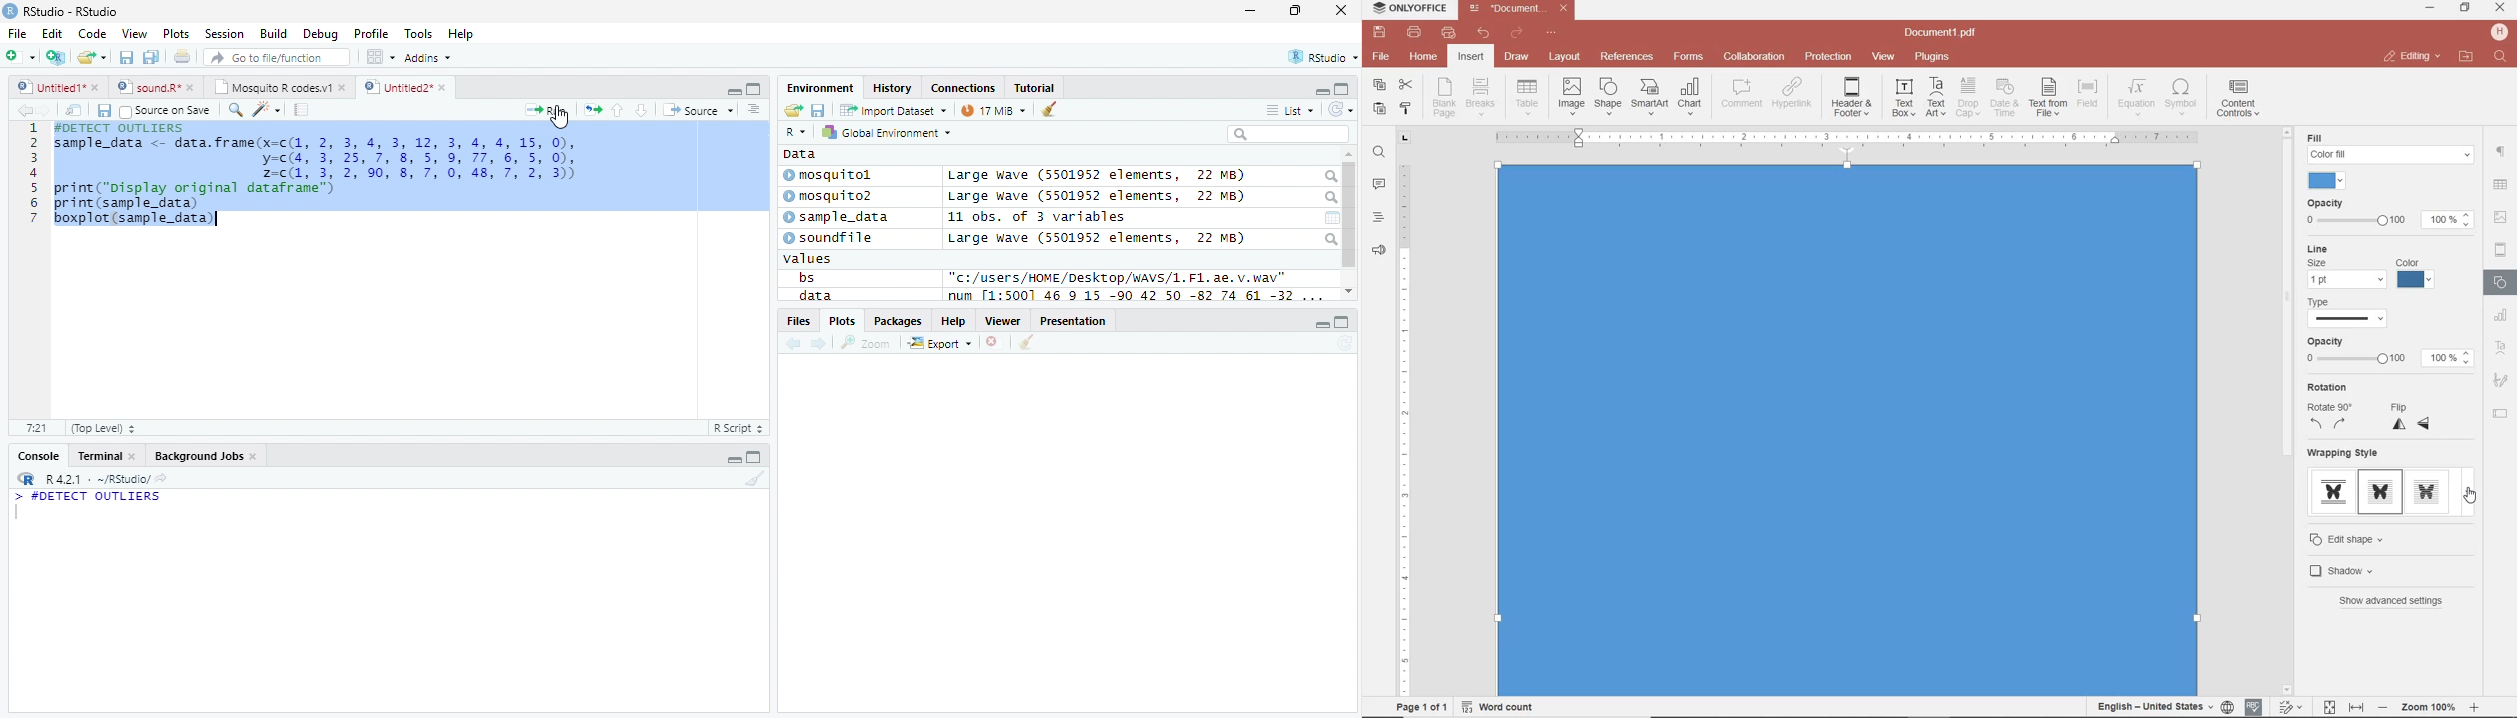  I want to click on SEETECY ONTLIERS

sample_data <- data.frame(x—c(1, 2, 3, 4, 3, 12, 3, 4, 4, 15, 0),
y-c(4, 3, 25, 7, 8, 5, 9, 77, 6, 5, 0),
z=c(1, 3, 2, 9%, 8, 7, 0, 48, 7, 2, 3))

print("pisplay original dataframe™)

print (sample_data)

boxplot(sample_data)|, so click(318, 175).